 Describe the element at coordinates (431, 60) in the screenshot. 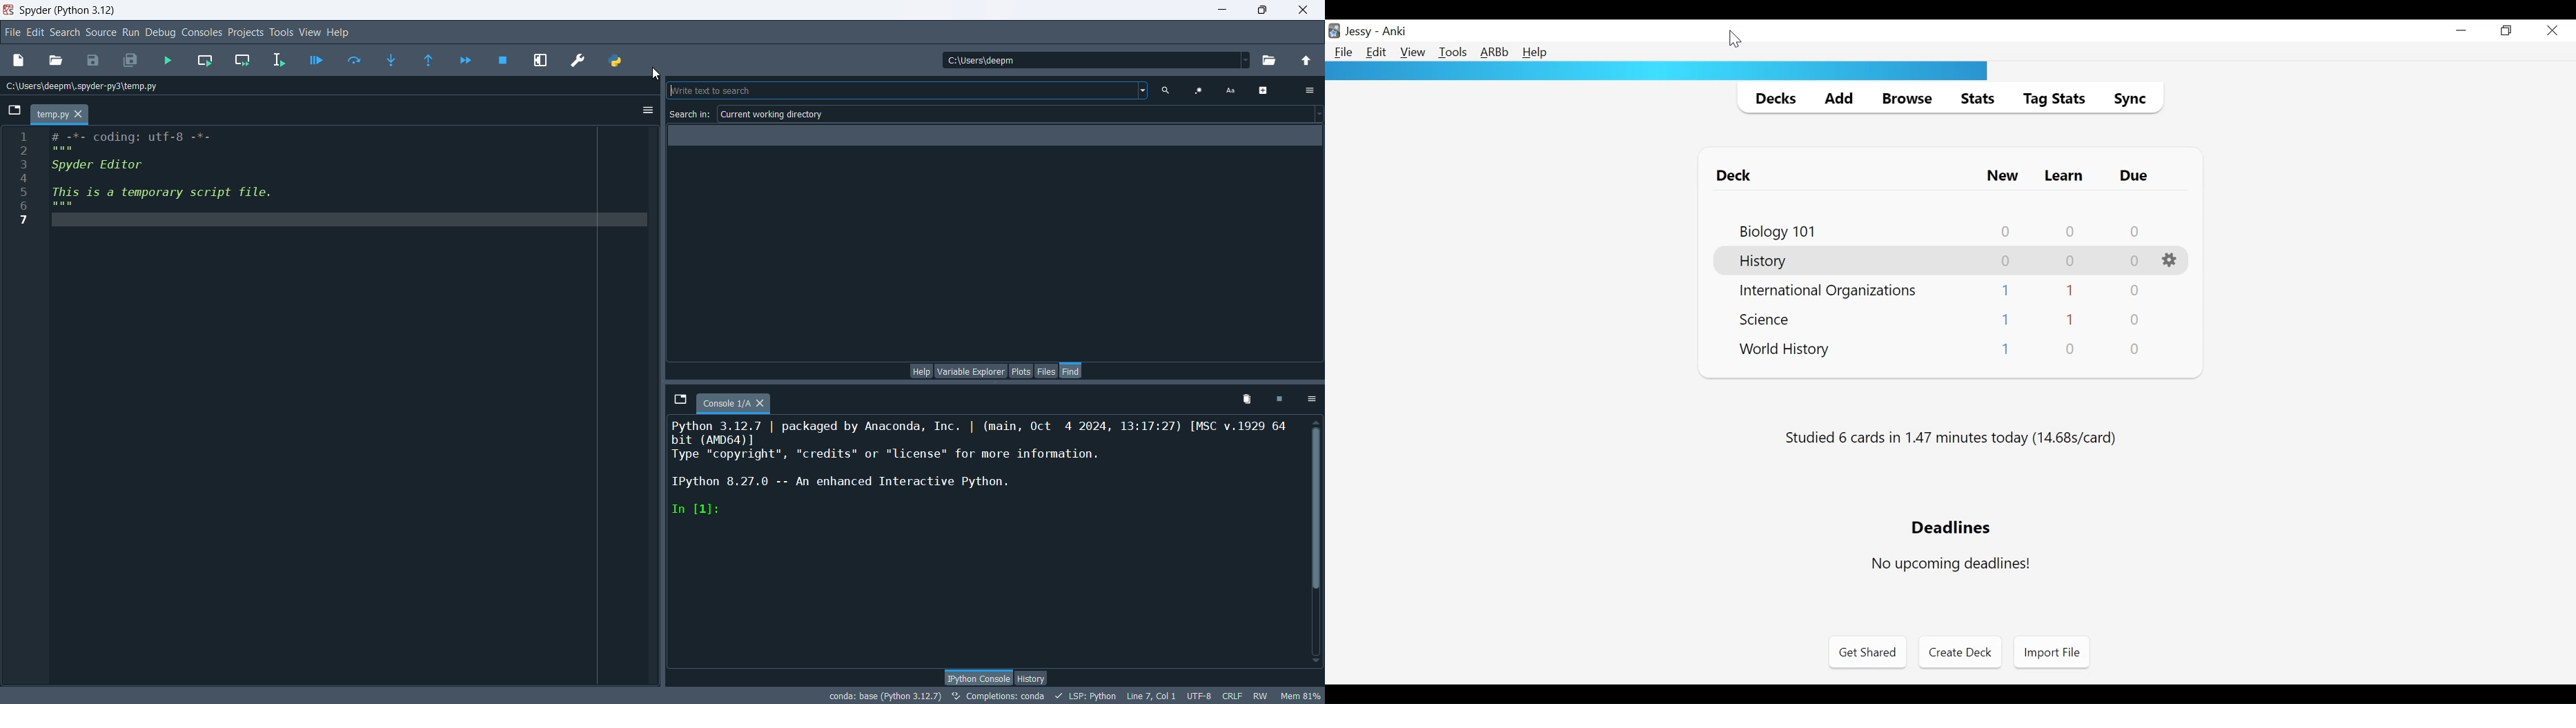

I see `run until the current function returns` at that location.